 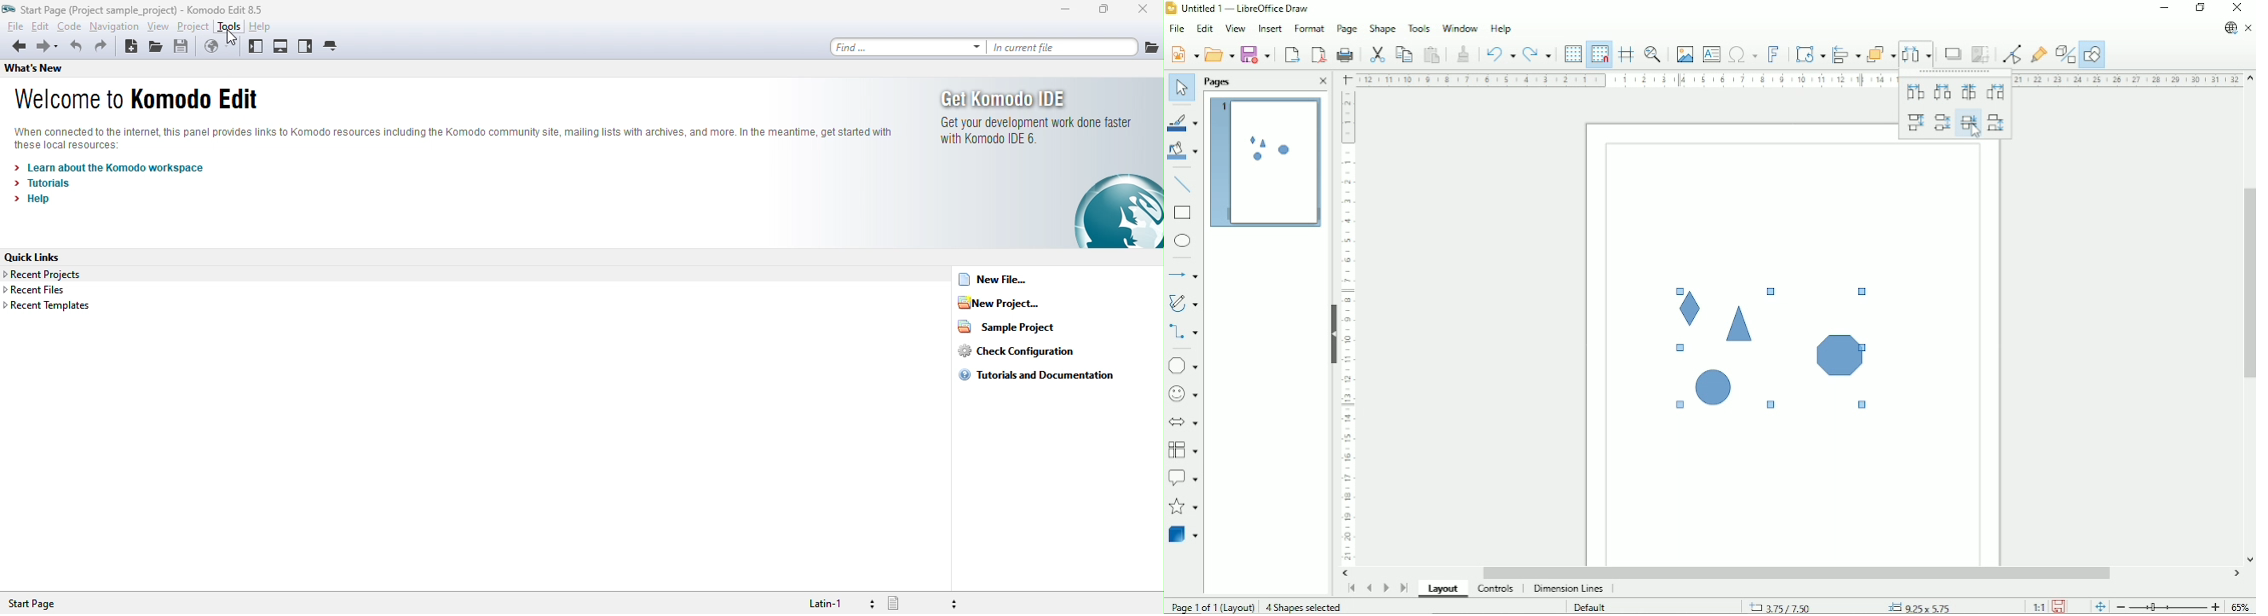 What do you see at coordinates (1572, 54) in the screenshot?
I see `Display grid` at bounding box center [1572, 54].